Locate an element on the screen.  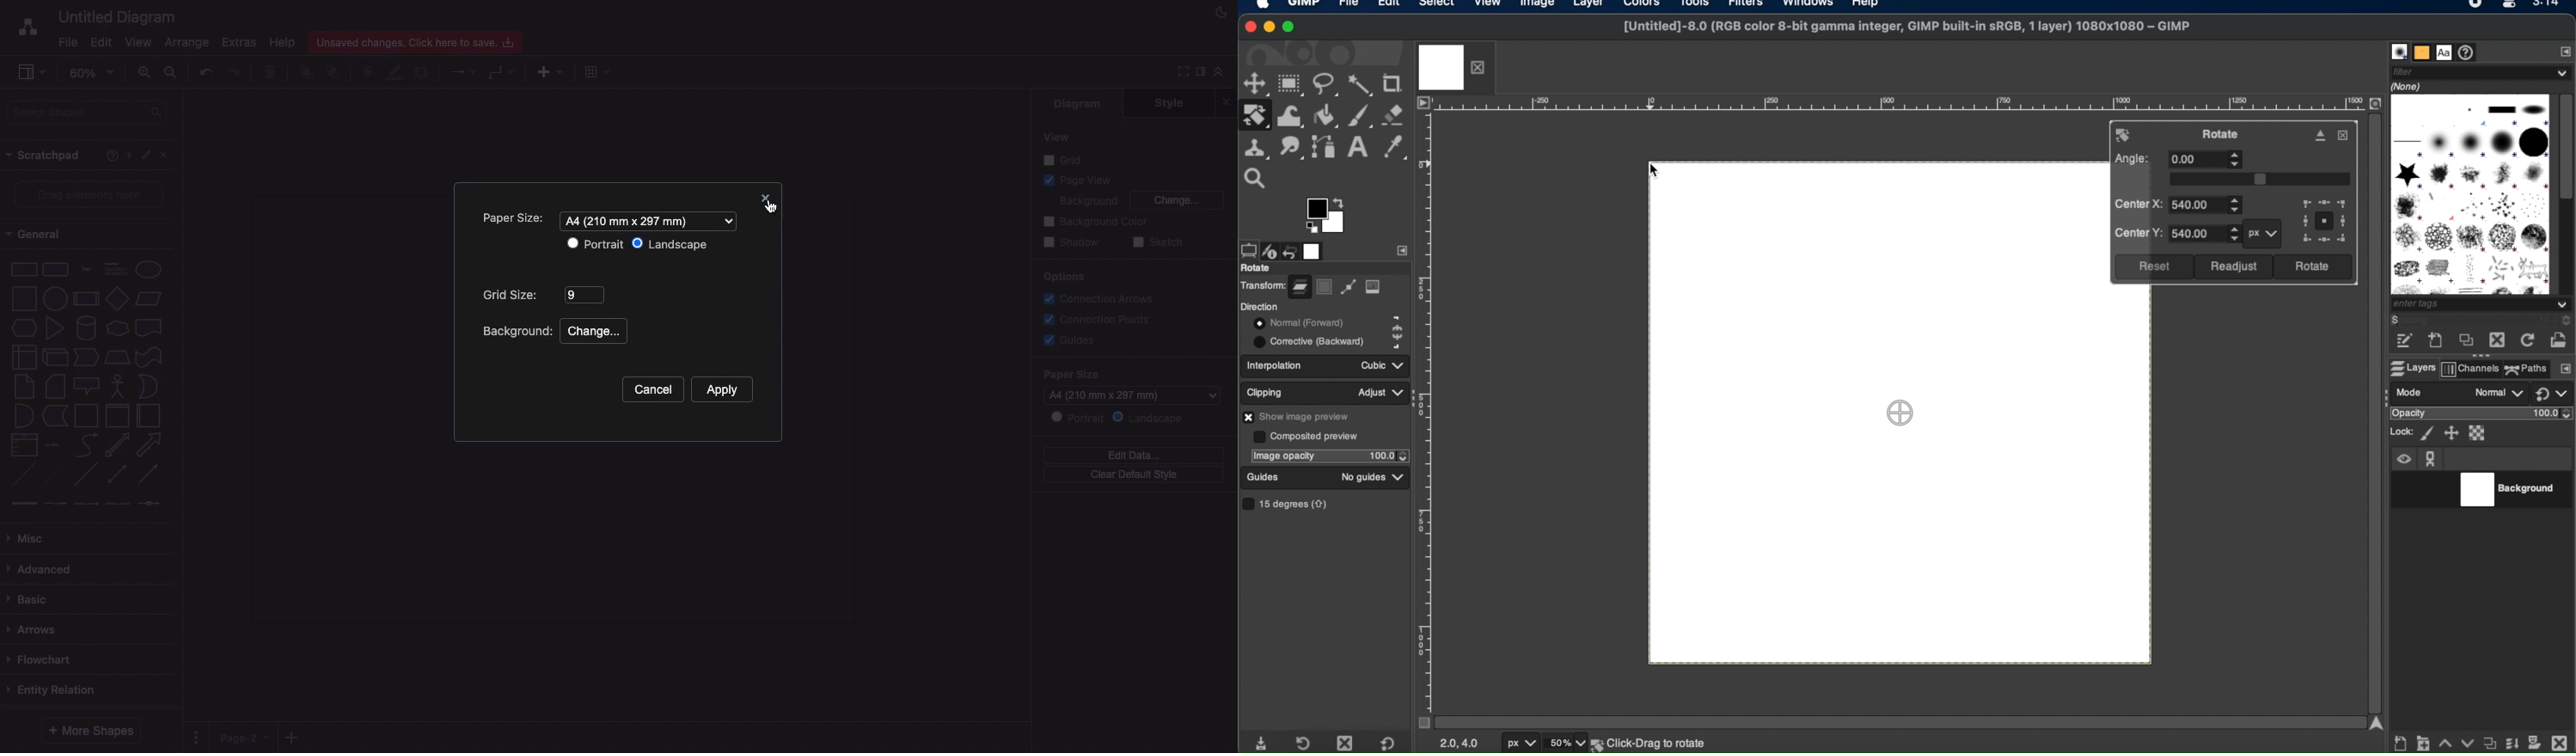
mode is located at coordinates (2411, 392).